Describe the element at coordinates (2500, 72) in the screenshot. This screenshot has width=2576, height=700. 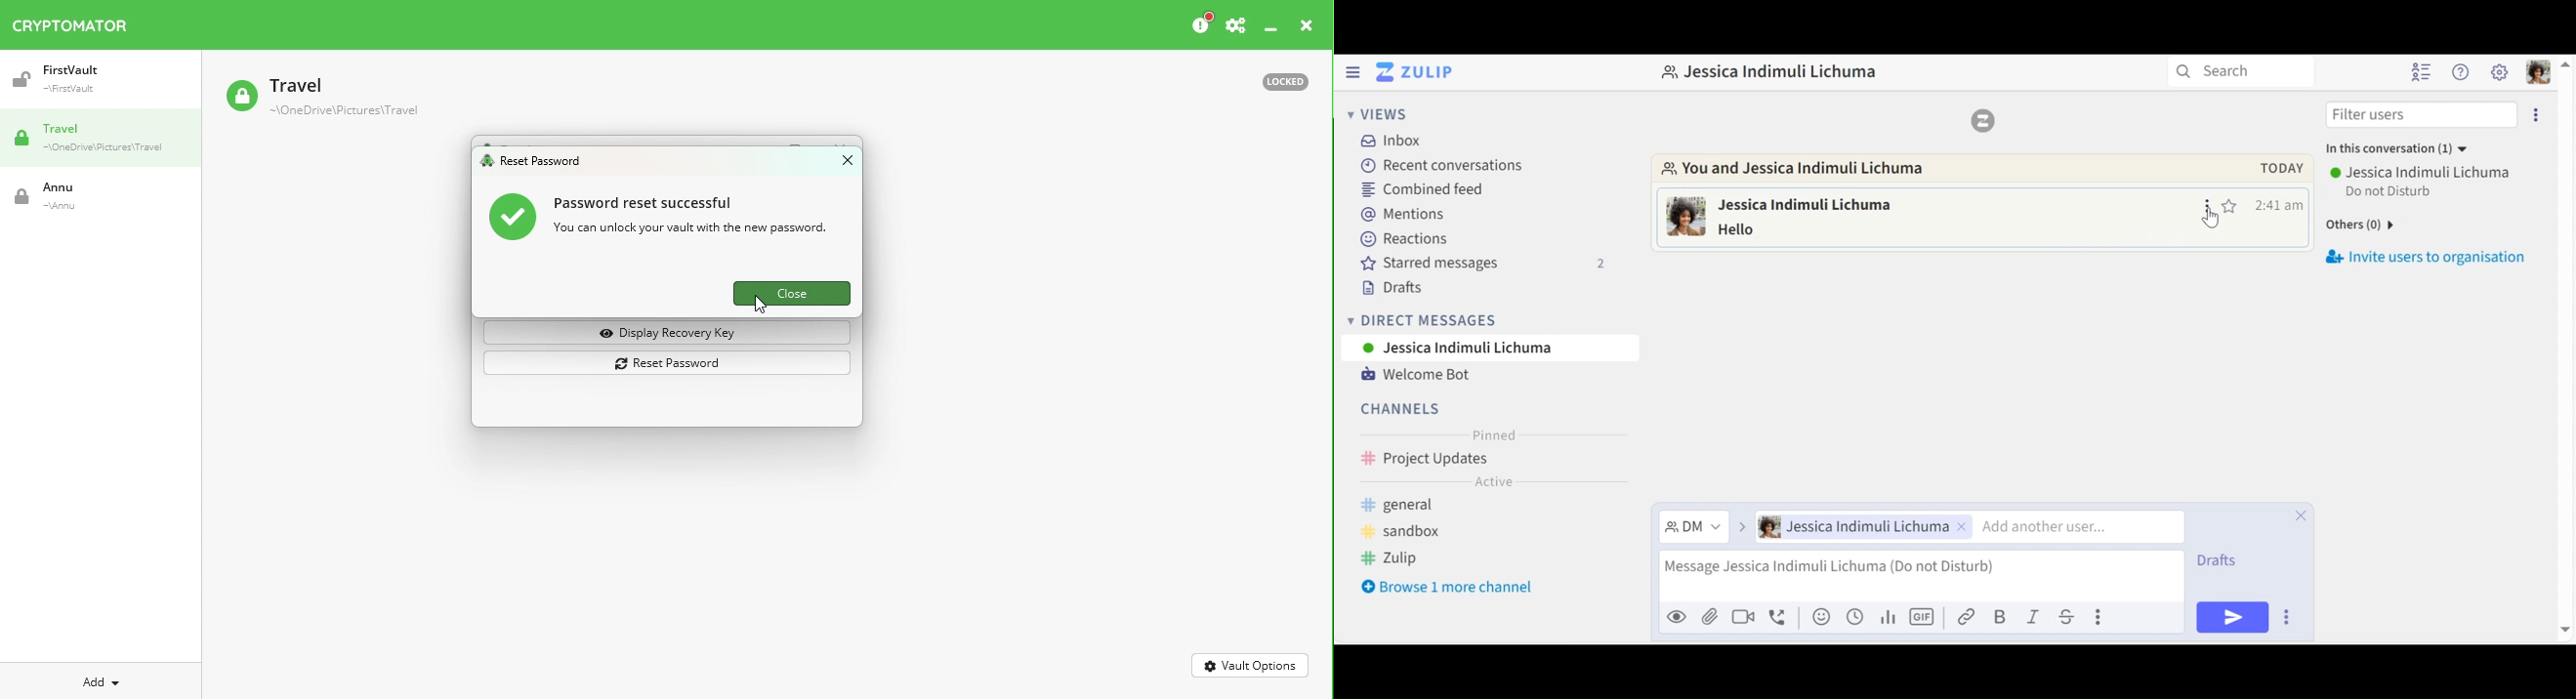
I see `Main Menu` at that location.